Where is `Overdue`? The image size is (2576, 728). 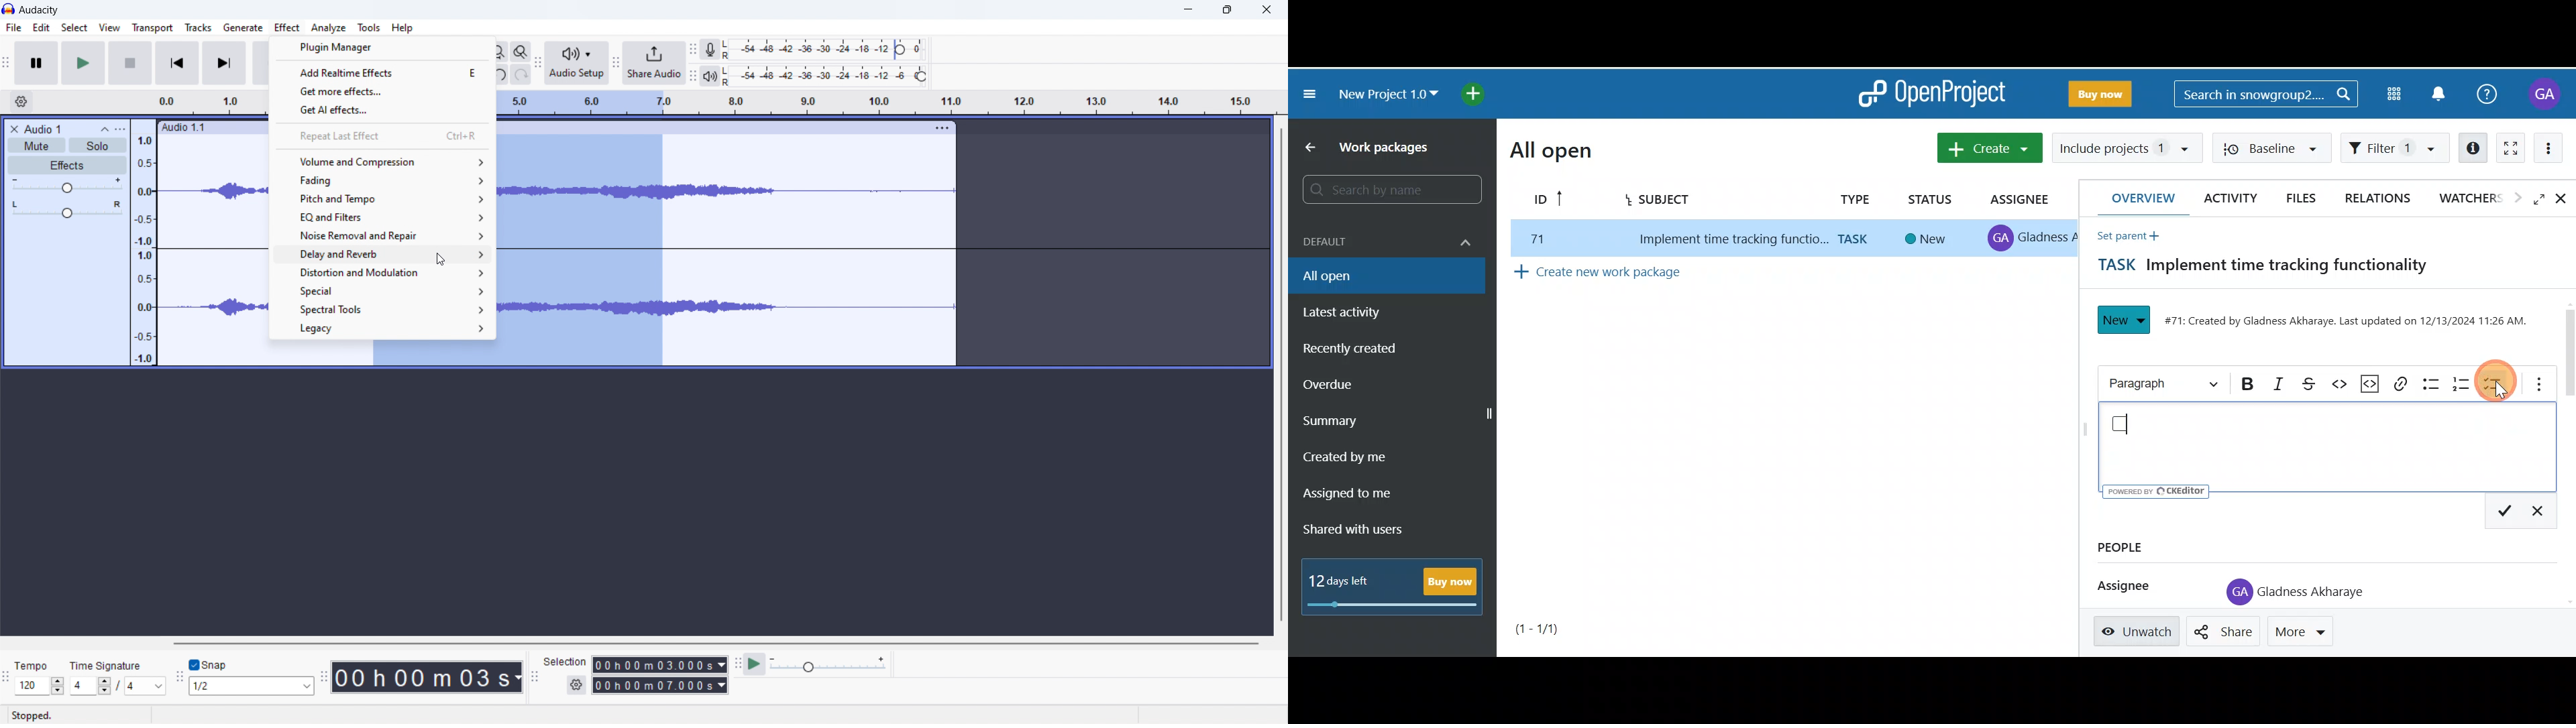 Overdue is located at coordinates (1344, 383).